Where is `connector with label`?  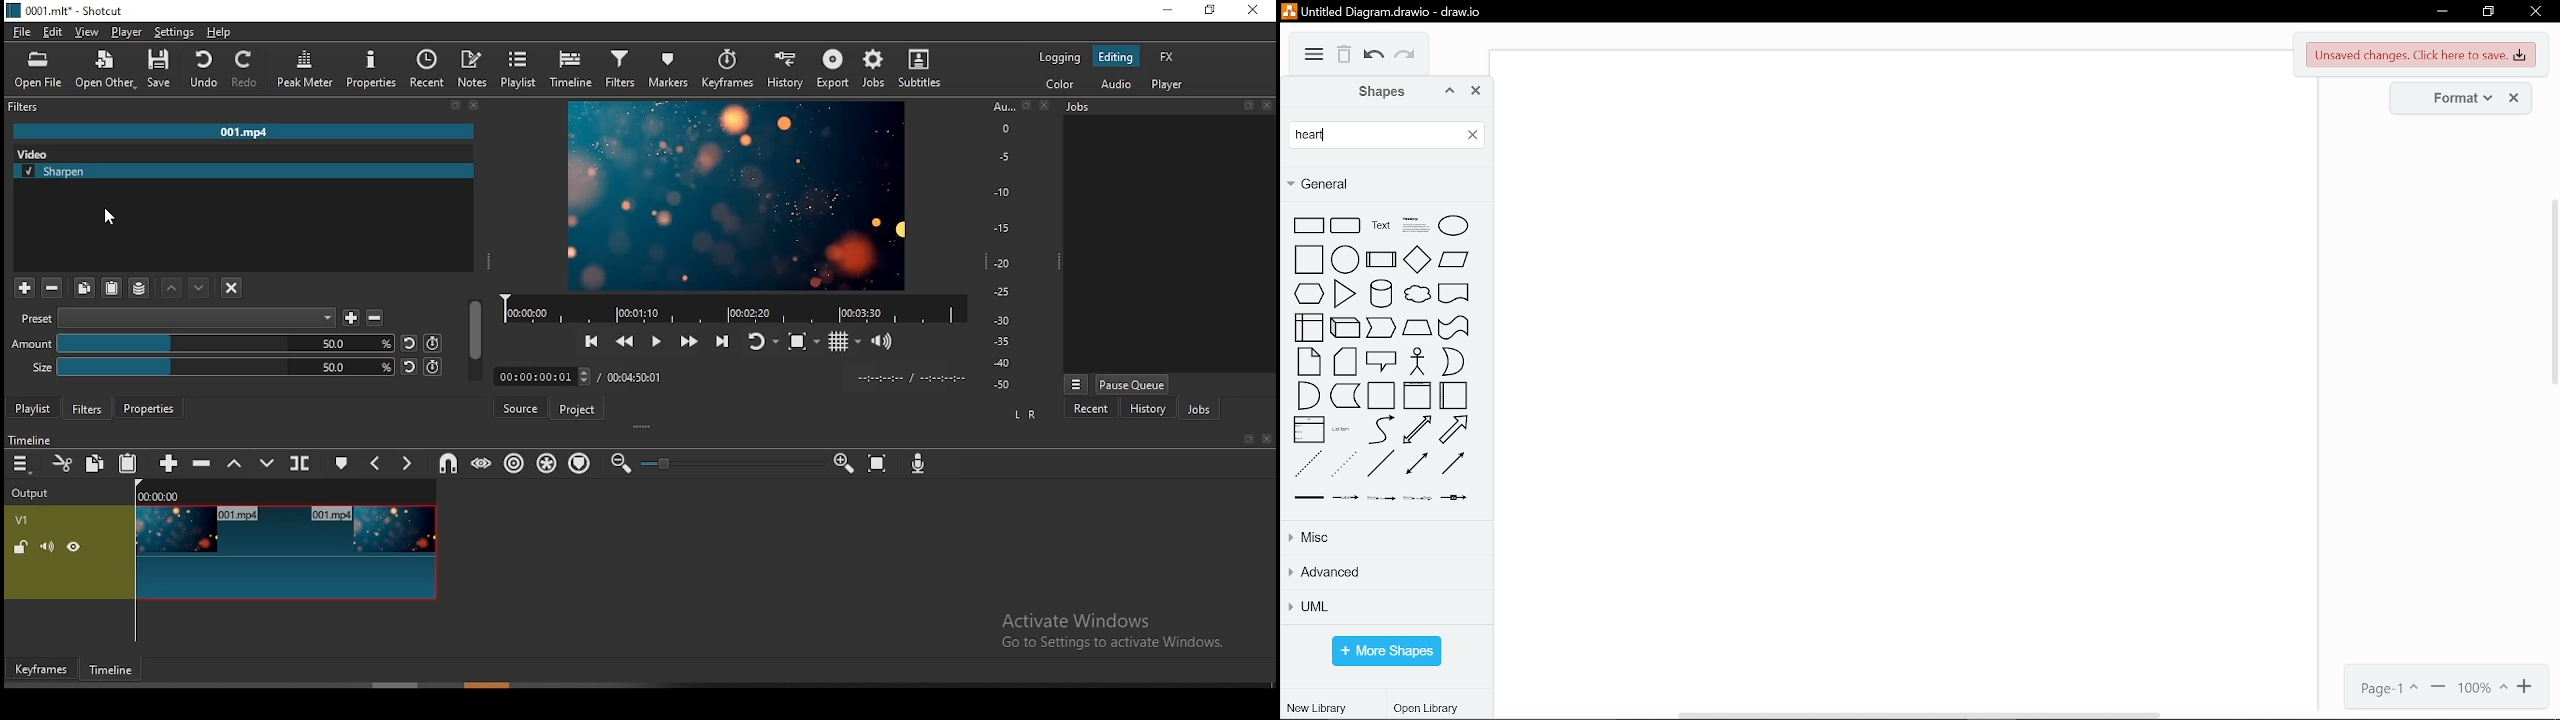 connector with label is located at coordinates (1346, 498).